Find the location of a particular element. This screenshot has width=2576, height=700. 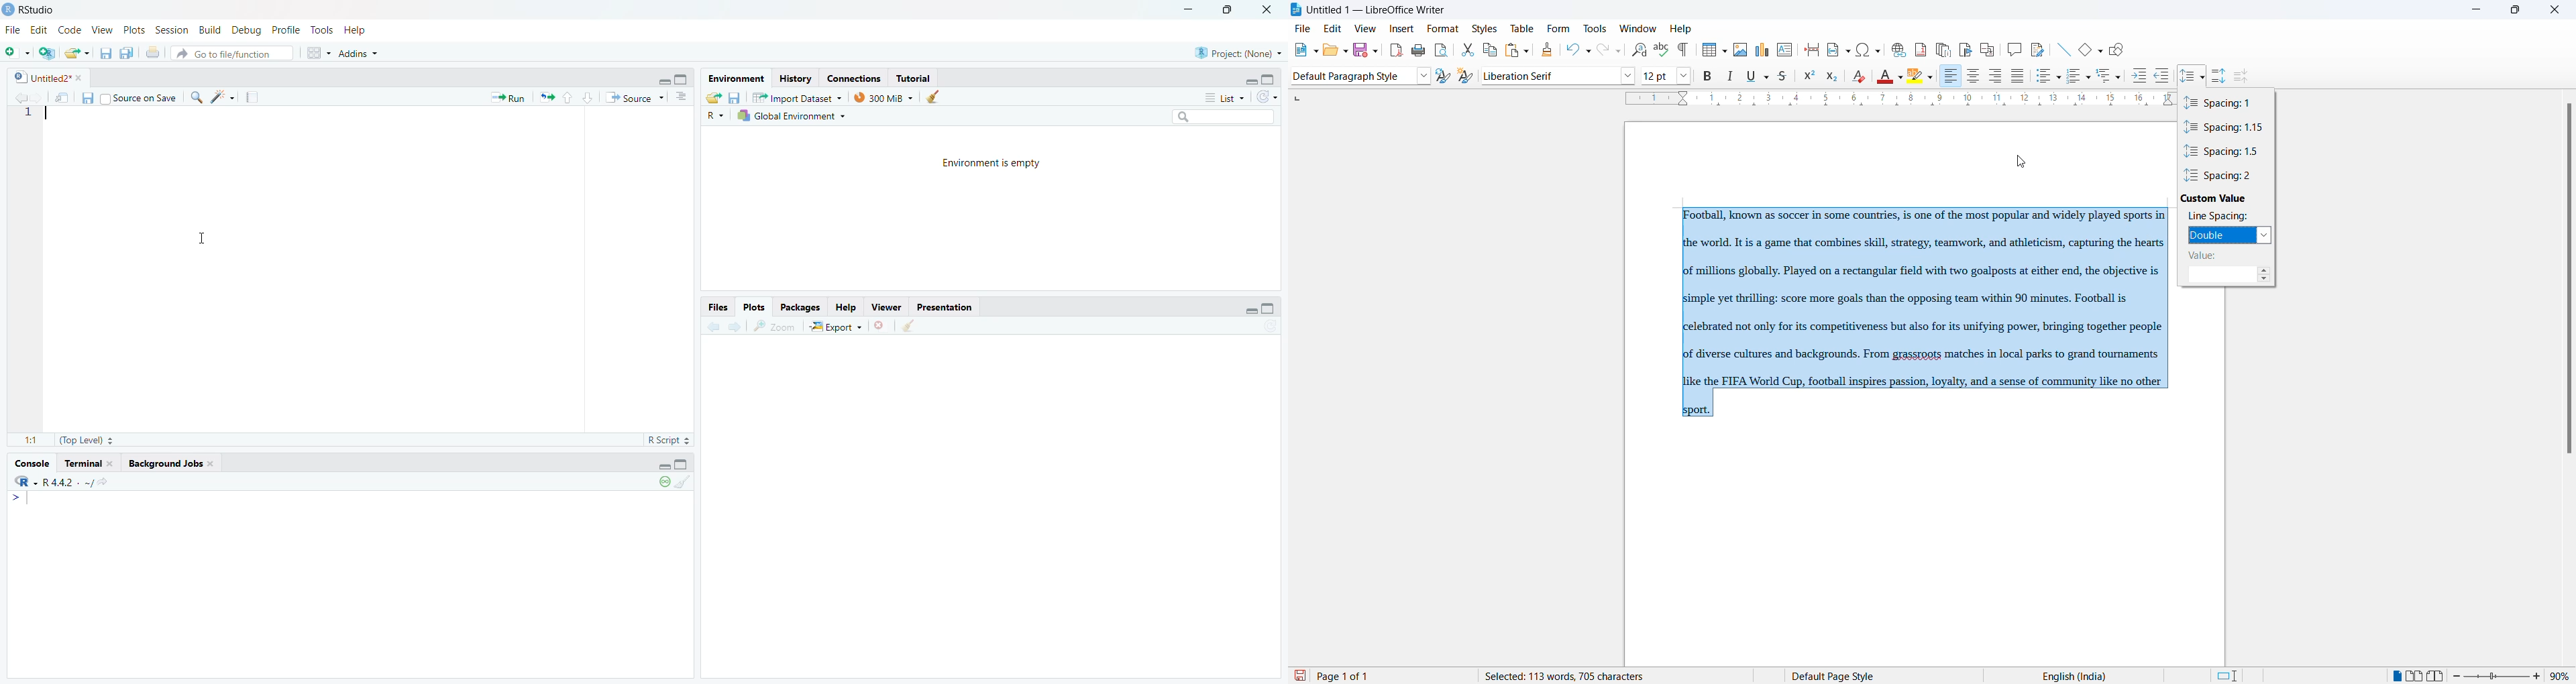

Tutorial is located at coordinates (915, 78).